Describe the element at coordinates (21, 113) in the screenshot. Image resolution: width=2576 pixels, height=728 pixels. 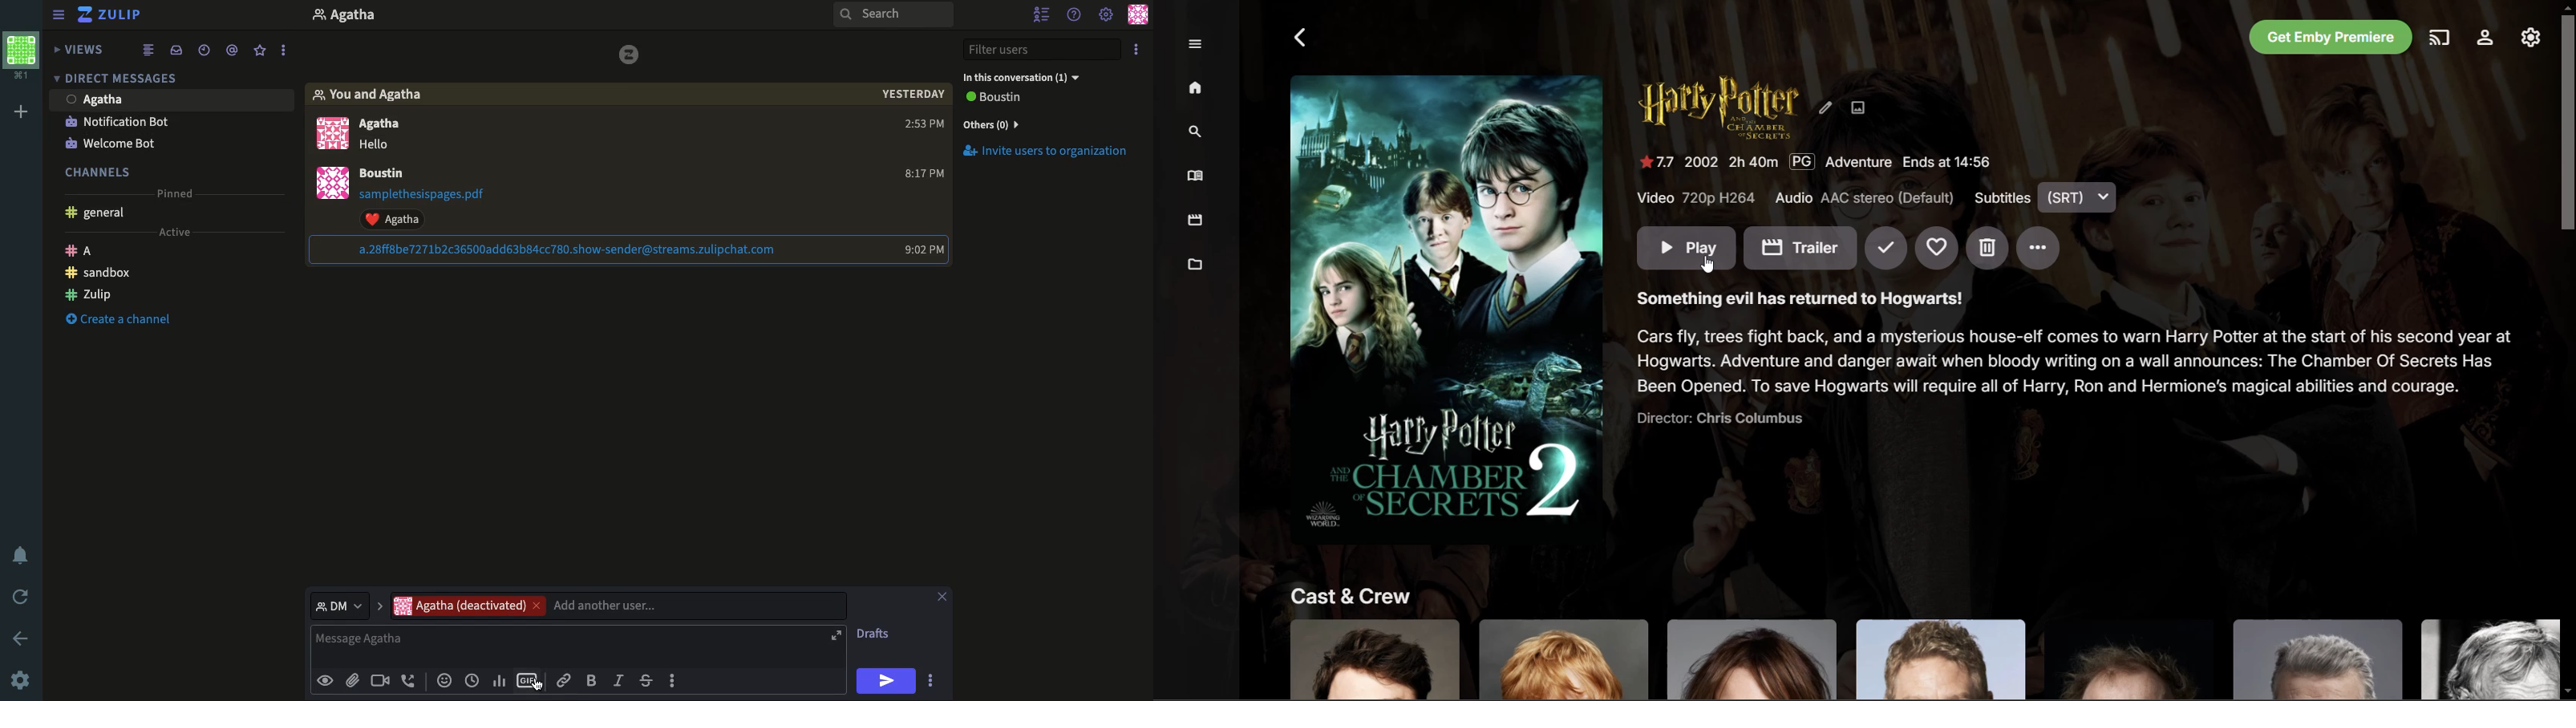
I see `Add` at that location.